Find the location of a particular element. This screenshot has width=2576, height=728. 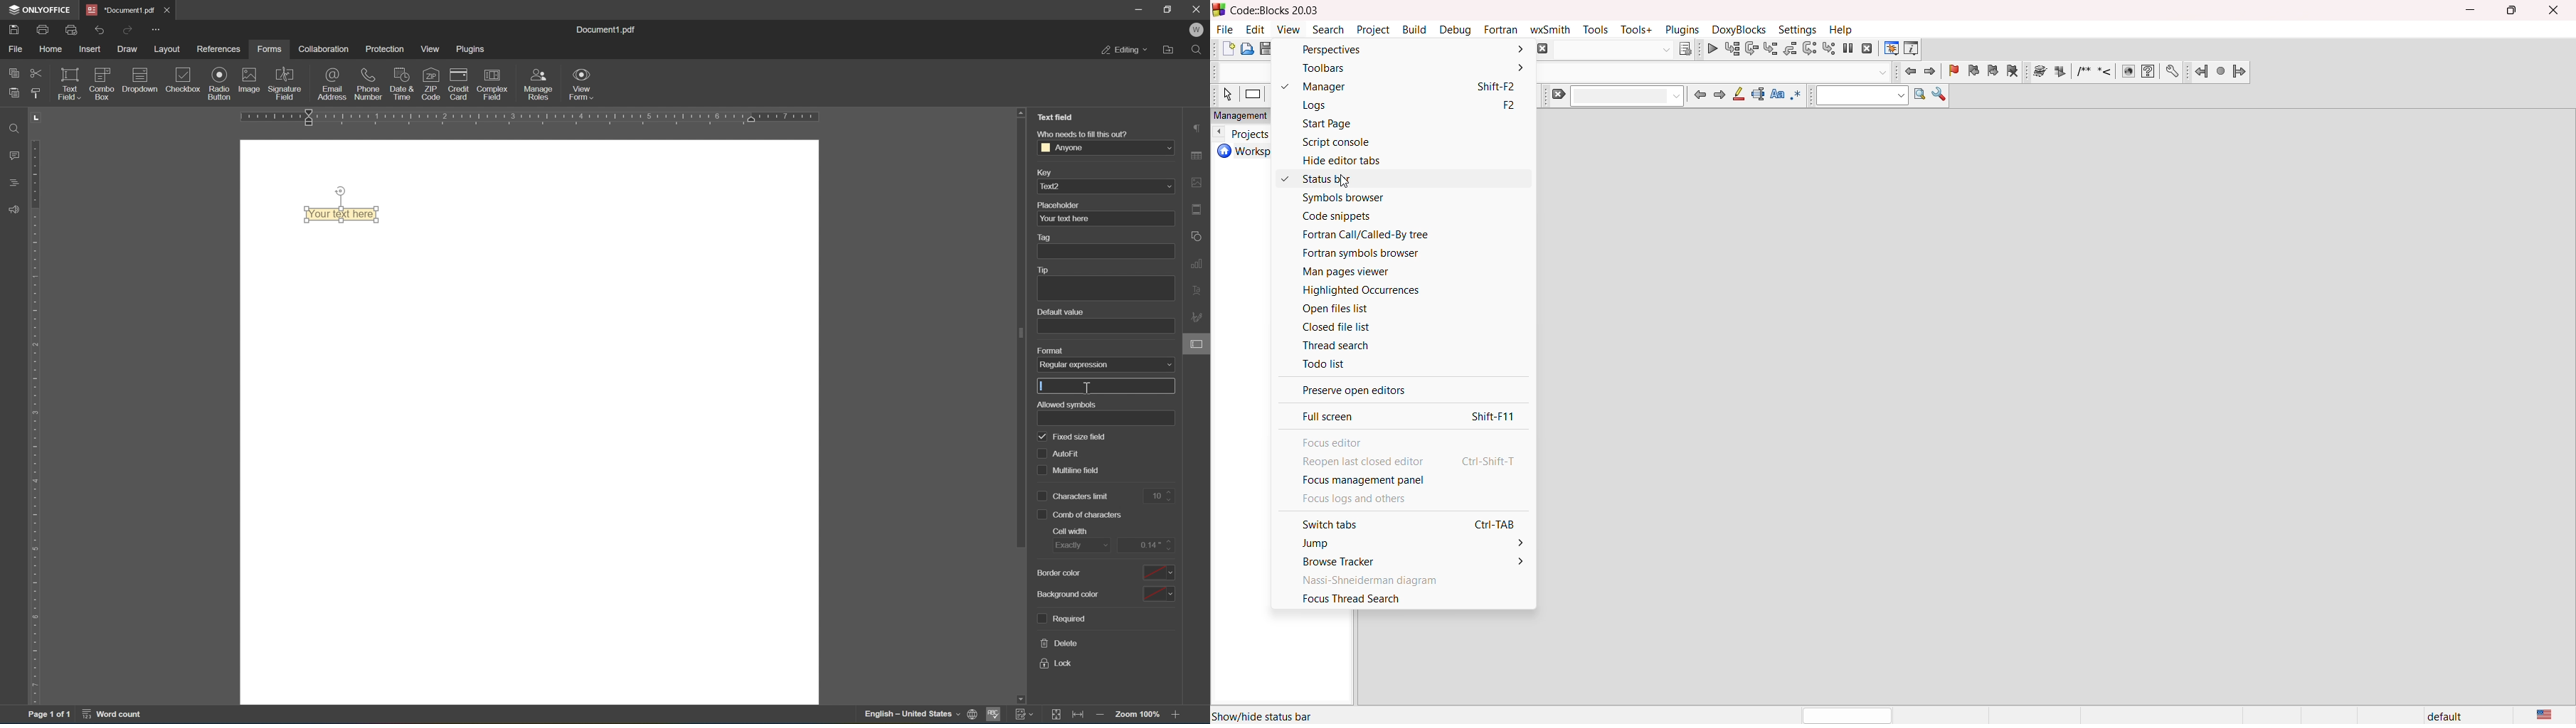

W is located at coordinates (1198, 29).